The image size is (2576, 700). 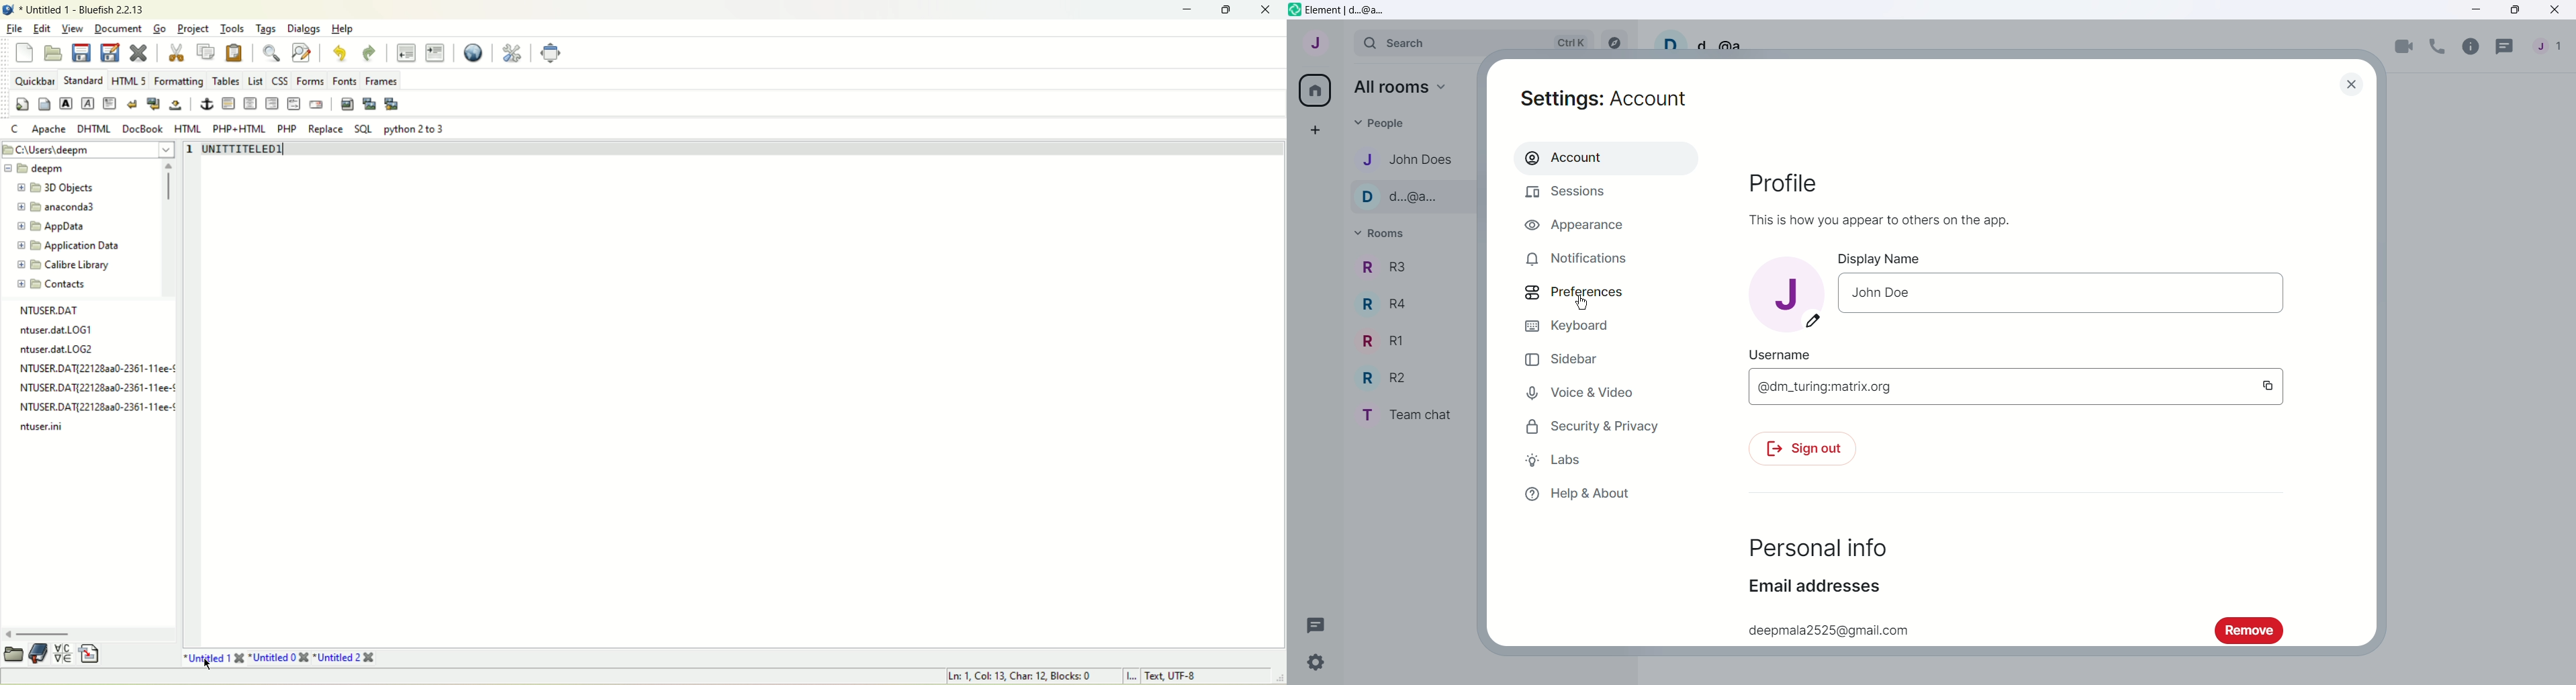 I want to click on insert file, so click(x=91, y=653).